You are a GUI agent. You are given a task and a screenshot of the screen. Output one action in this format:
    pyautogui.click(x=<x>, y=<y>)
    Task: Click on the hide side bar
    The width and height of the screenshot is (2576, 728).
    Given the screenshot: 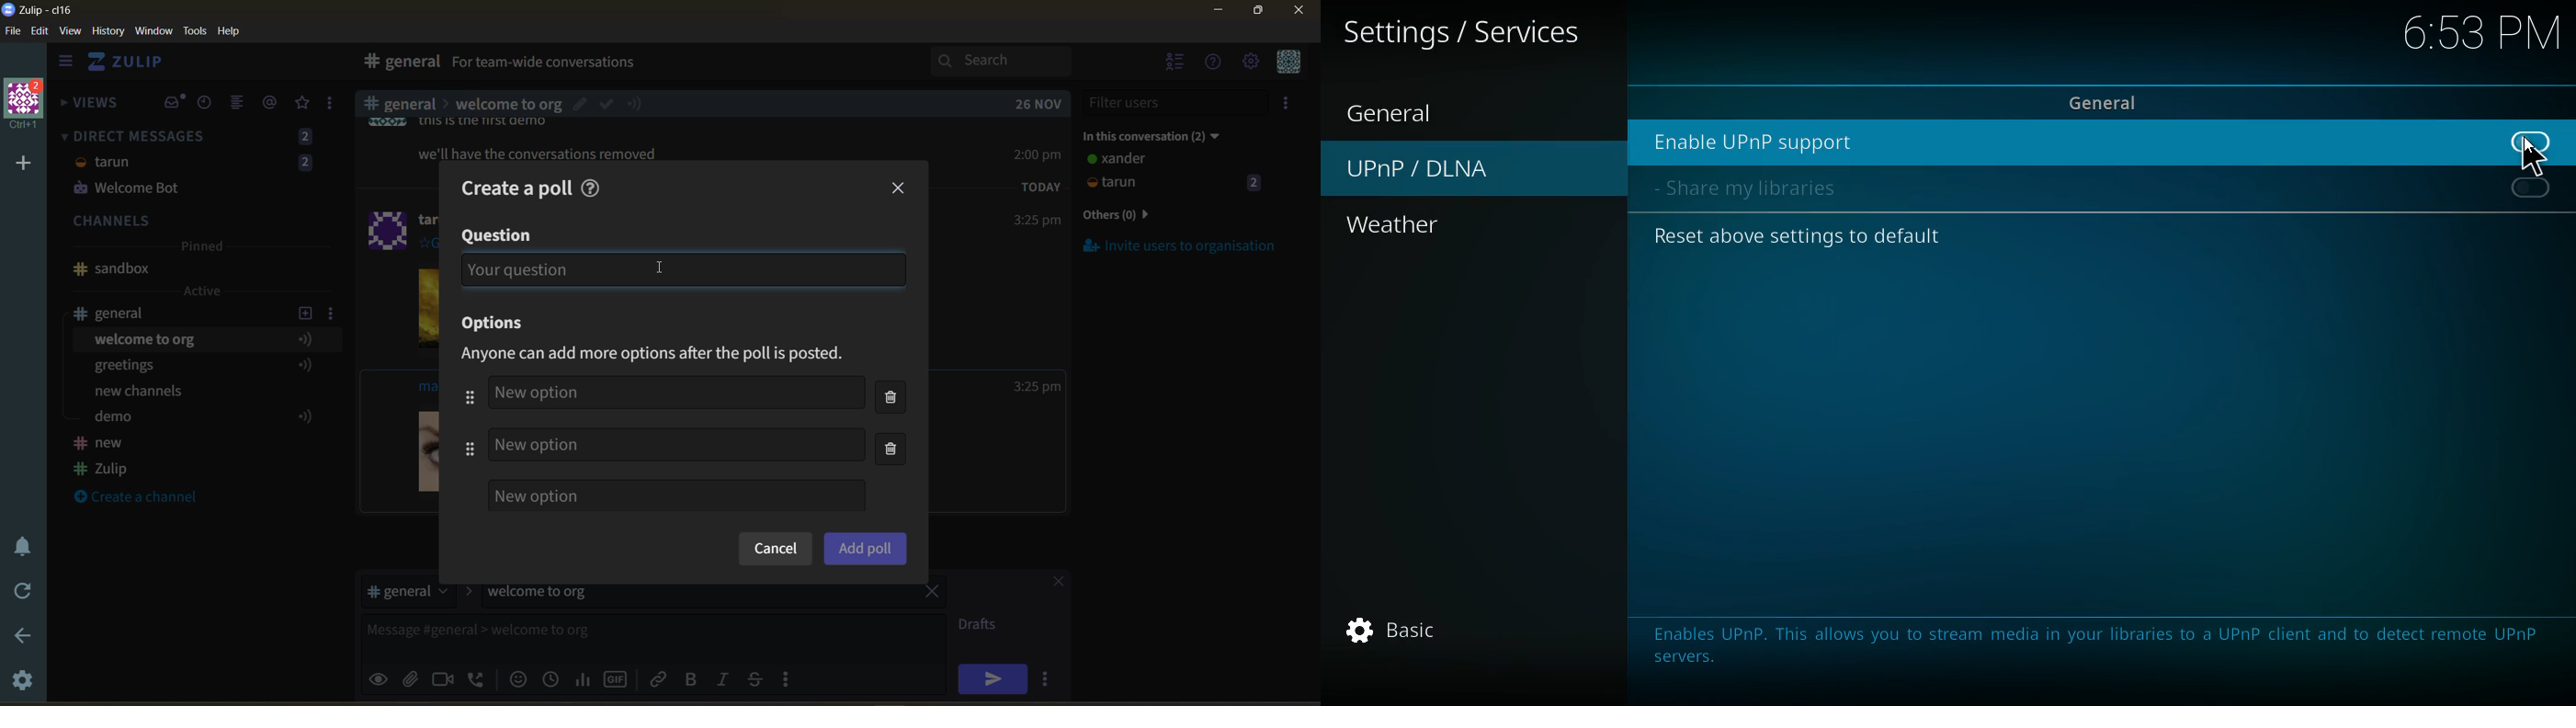 What is the action you would take?
    pyautogui.click(x=65, y=64)
    